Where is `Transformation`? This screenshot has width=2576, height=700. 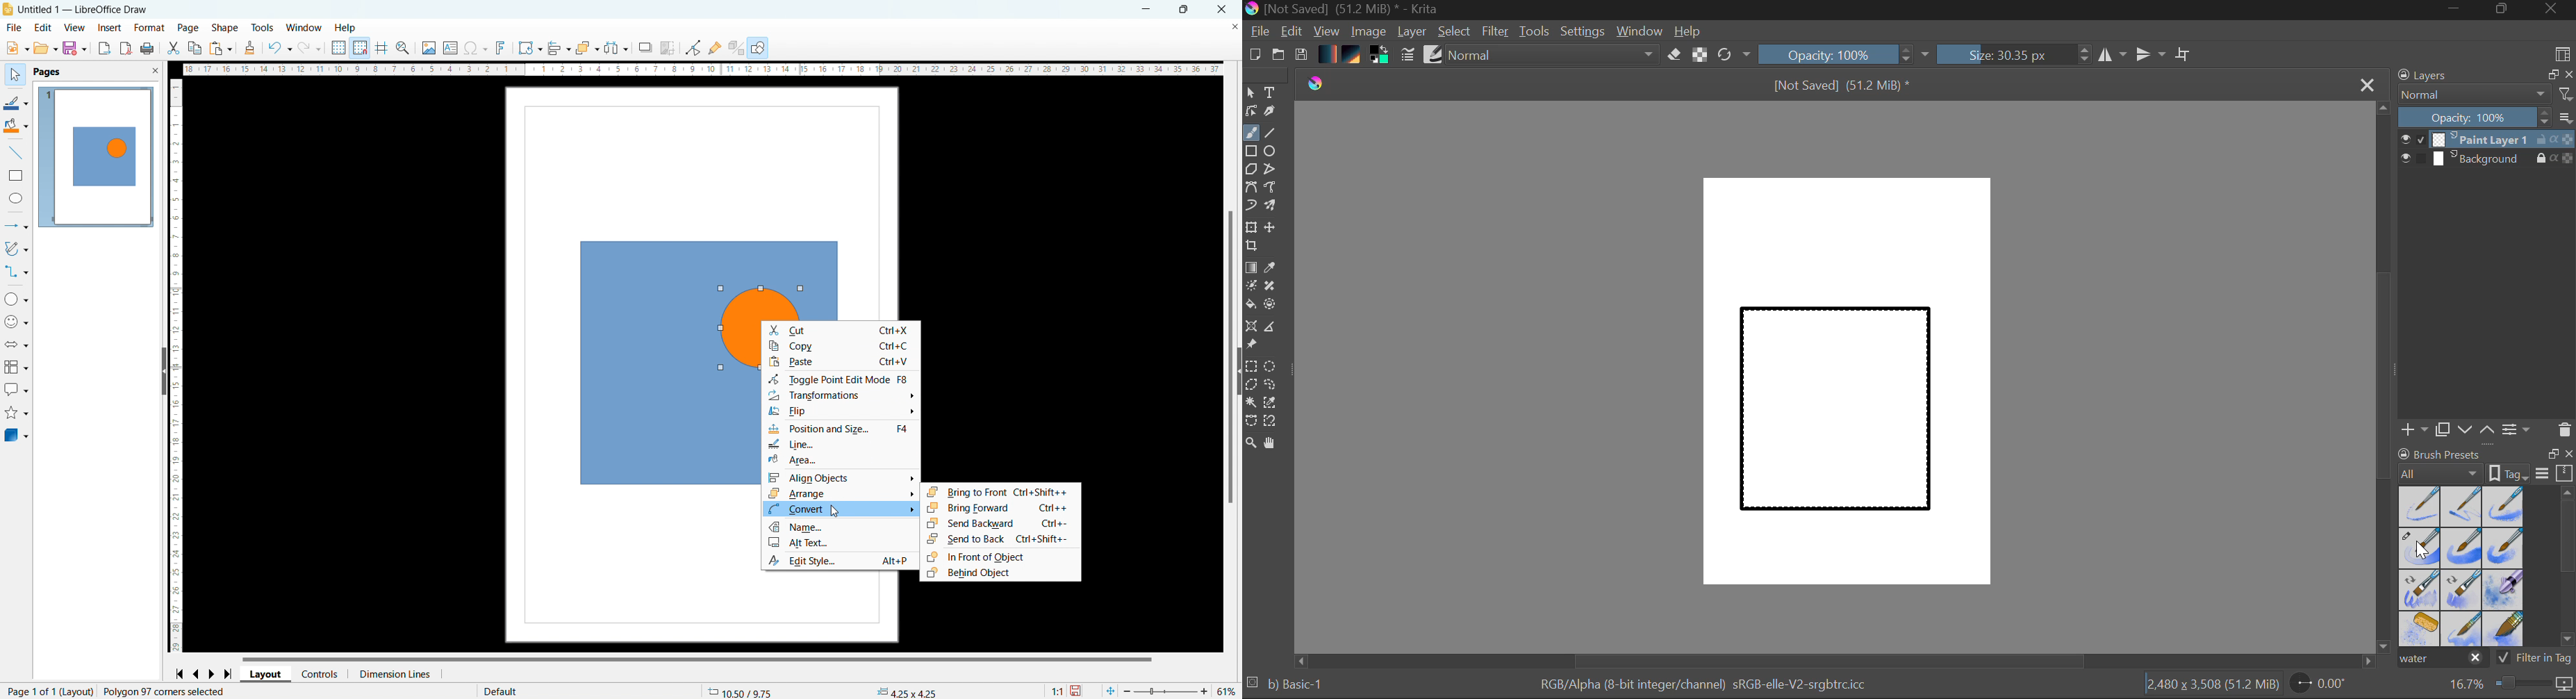 Transformation is located at coordinates (842, 395).